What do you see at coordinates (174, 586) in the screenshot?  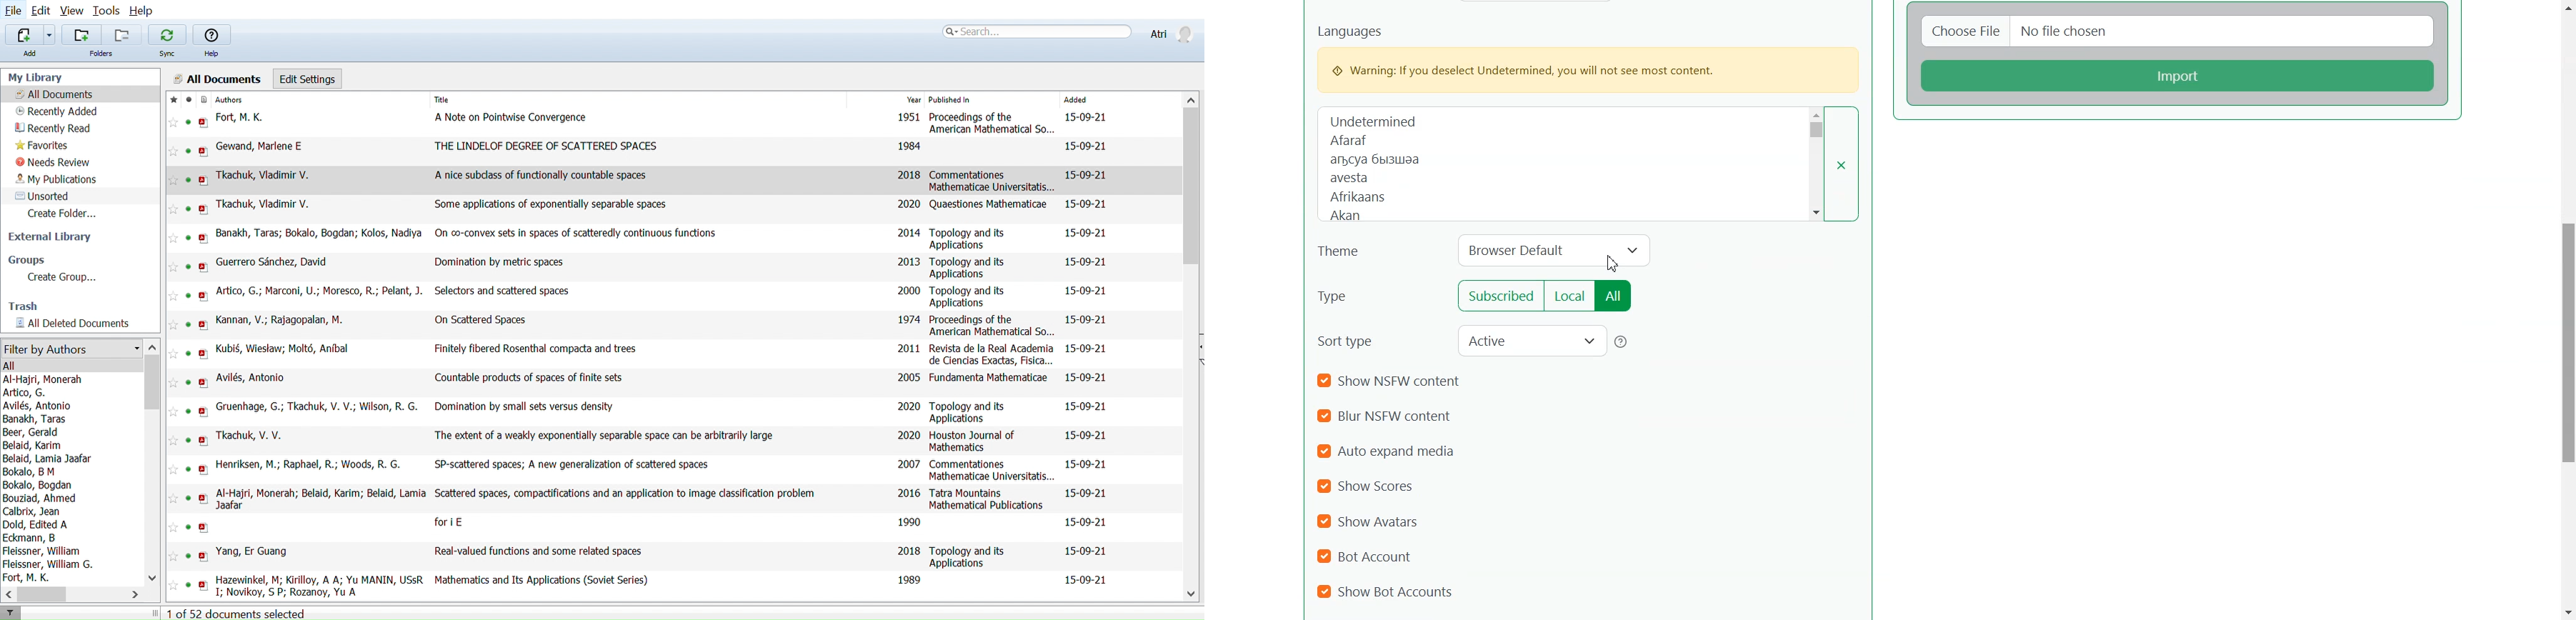 I see `Add this reference to favorites` at bounding box center [174, 586].